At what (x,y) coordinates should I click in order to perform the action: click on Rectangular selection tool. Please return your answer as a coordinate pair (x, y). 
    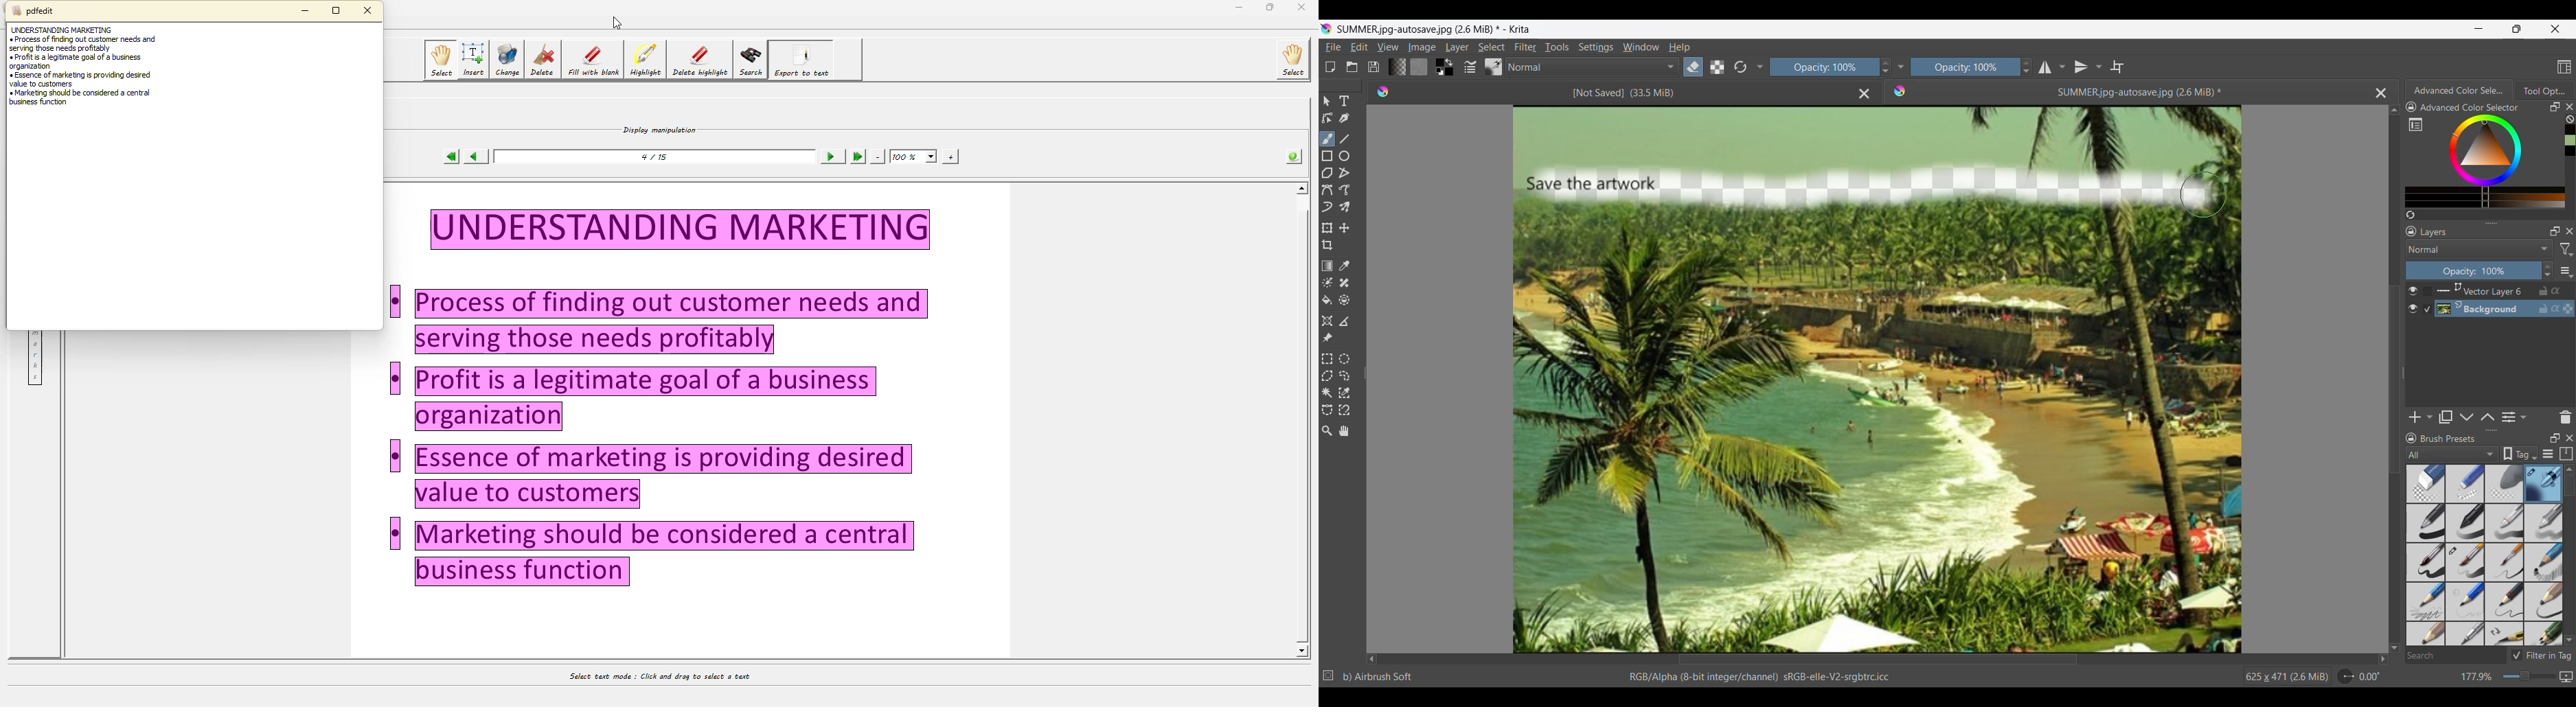
    Looking at the image, I should click on (1326, 359).